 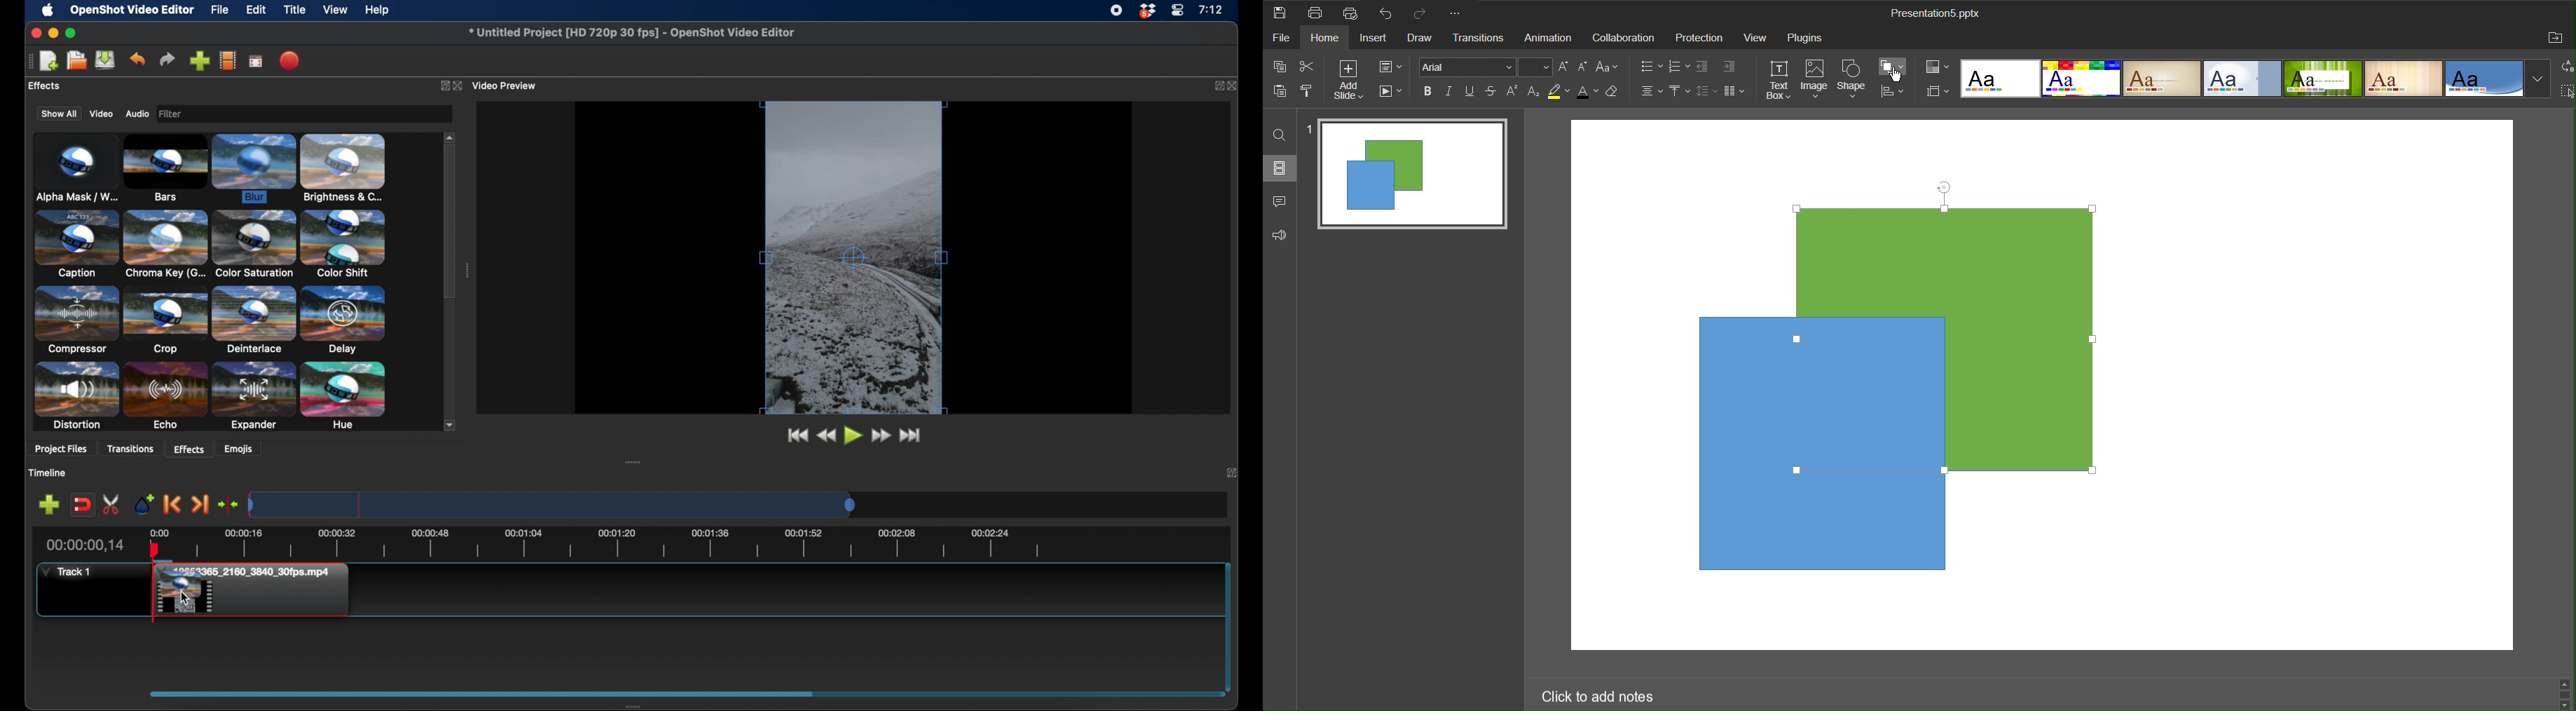 I want to click on Draw, so click(x=1425, y=39).